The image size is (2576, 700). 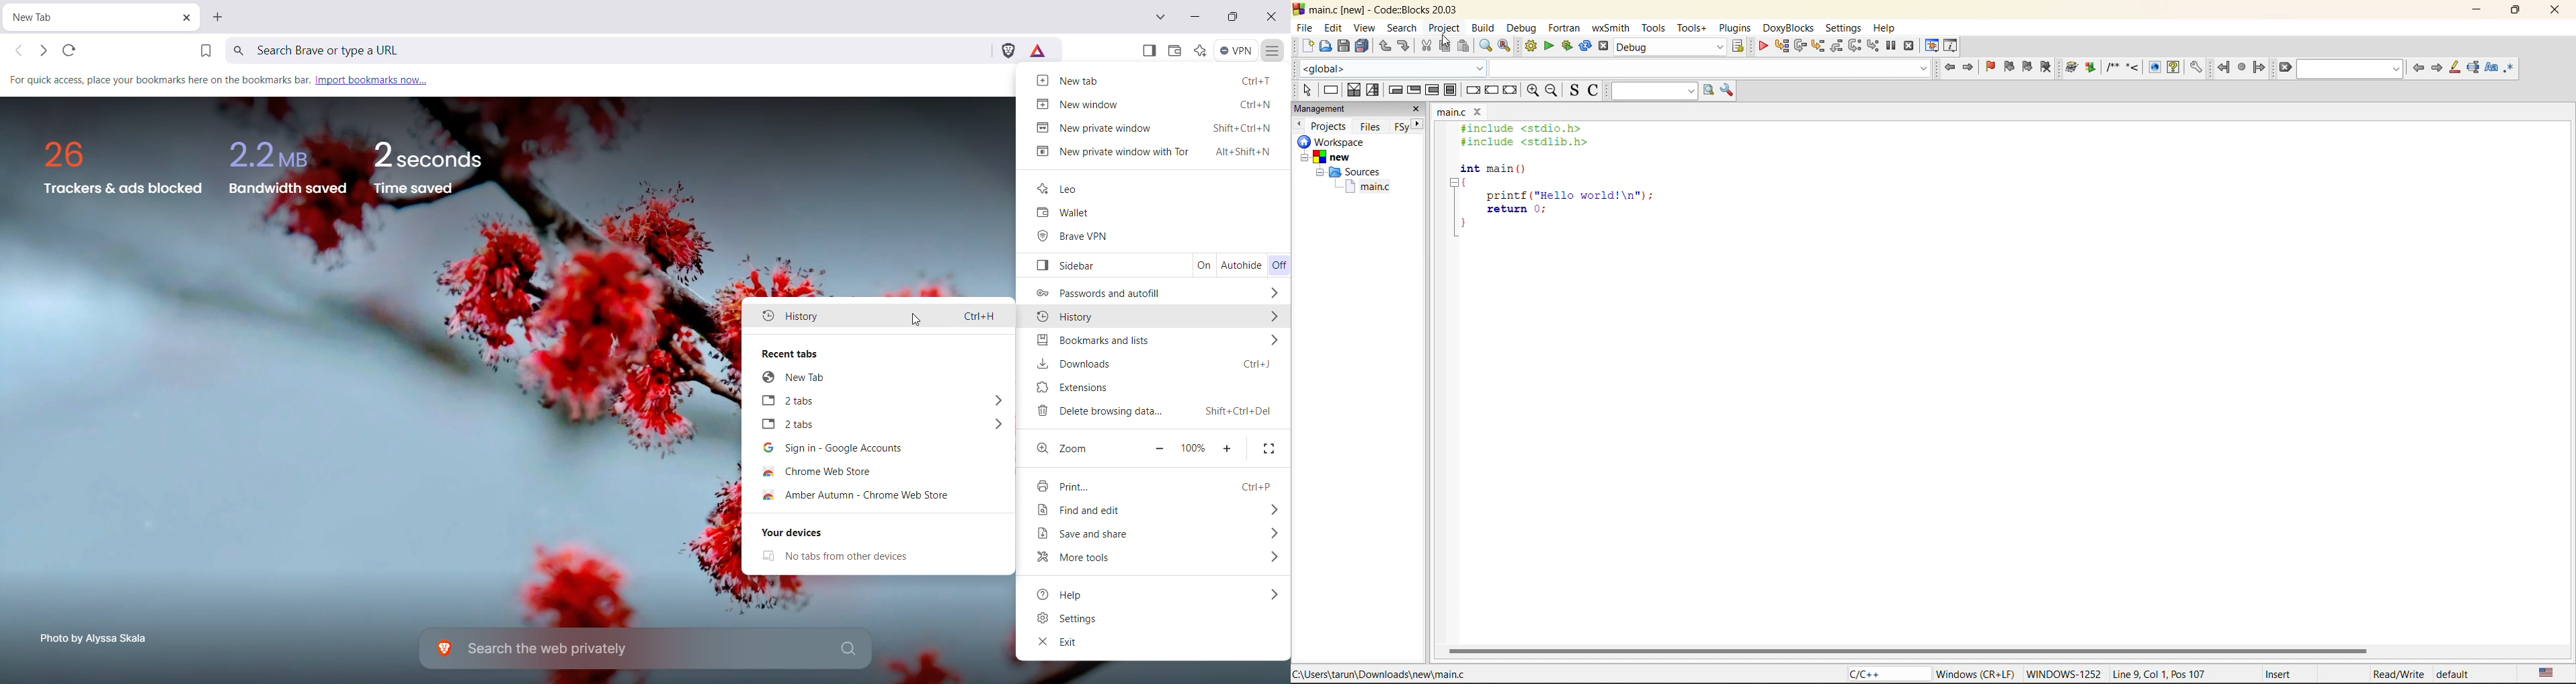 I want to click on Wallet, so click(x=1059, y=214).